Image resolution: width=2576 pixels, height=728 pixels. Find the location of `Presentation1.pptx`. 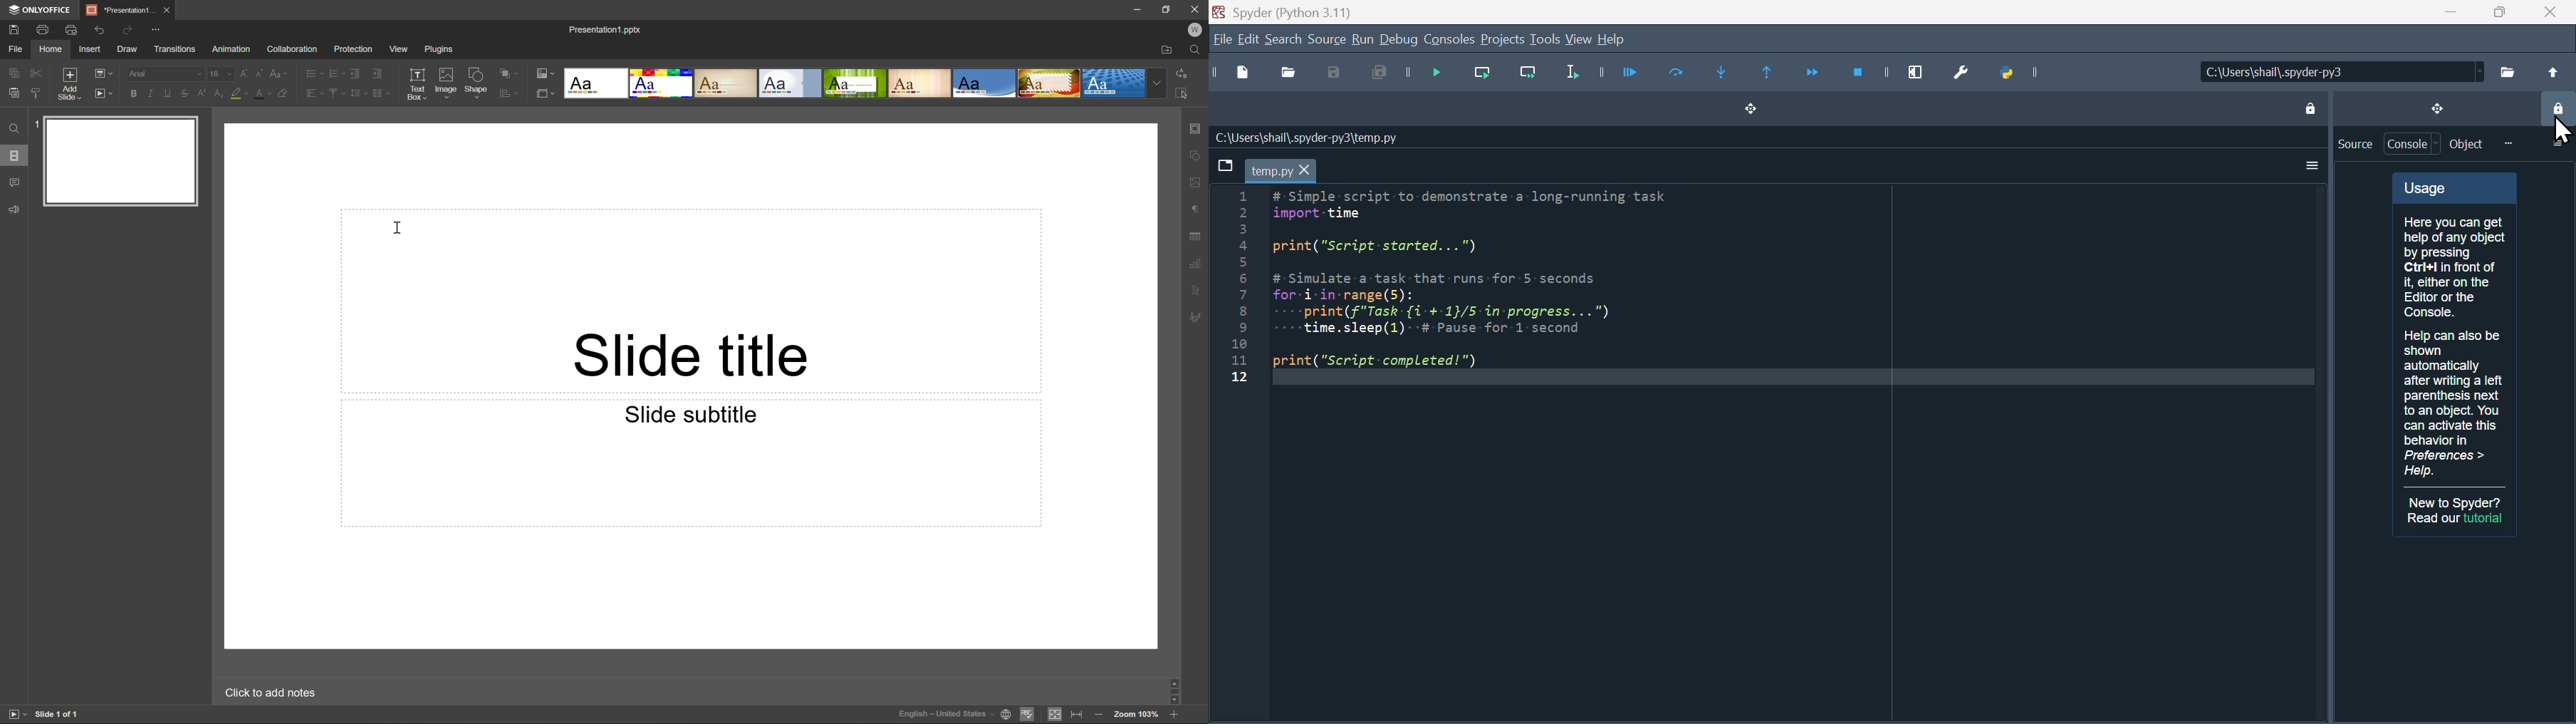

Presentation1.pptx is located at coordinates (605, 31).